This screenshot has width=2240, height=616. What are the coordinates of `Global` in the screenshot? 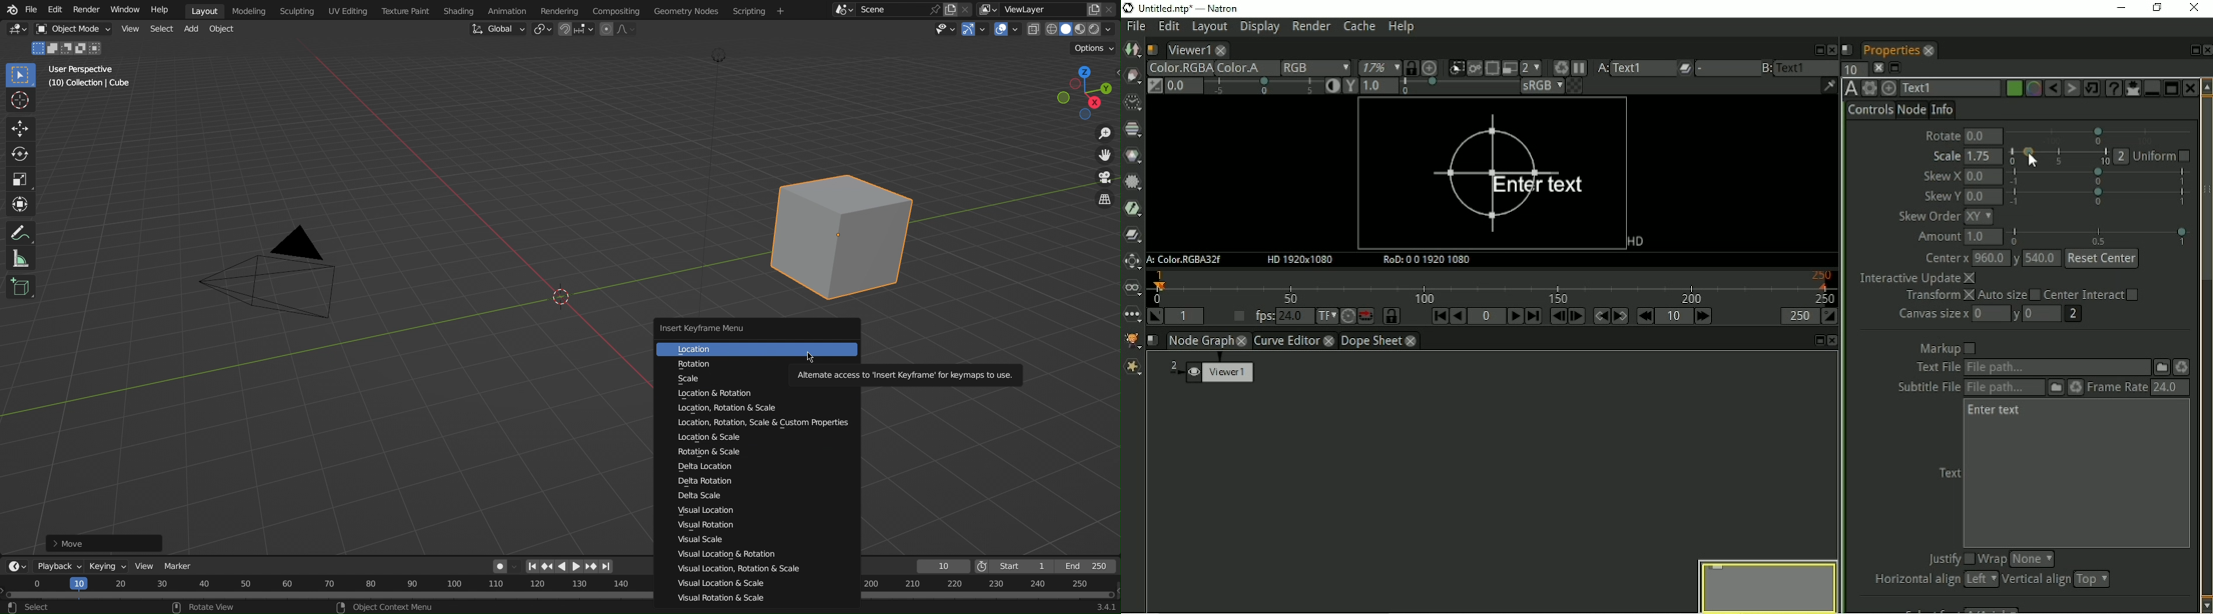 It's located at (497, 29).